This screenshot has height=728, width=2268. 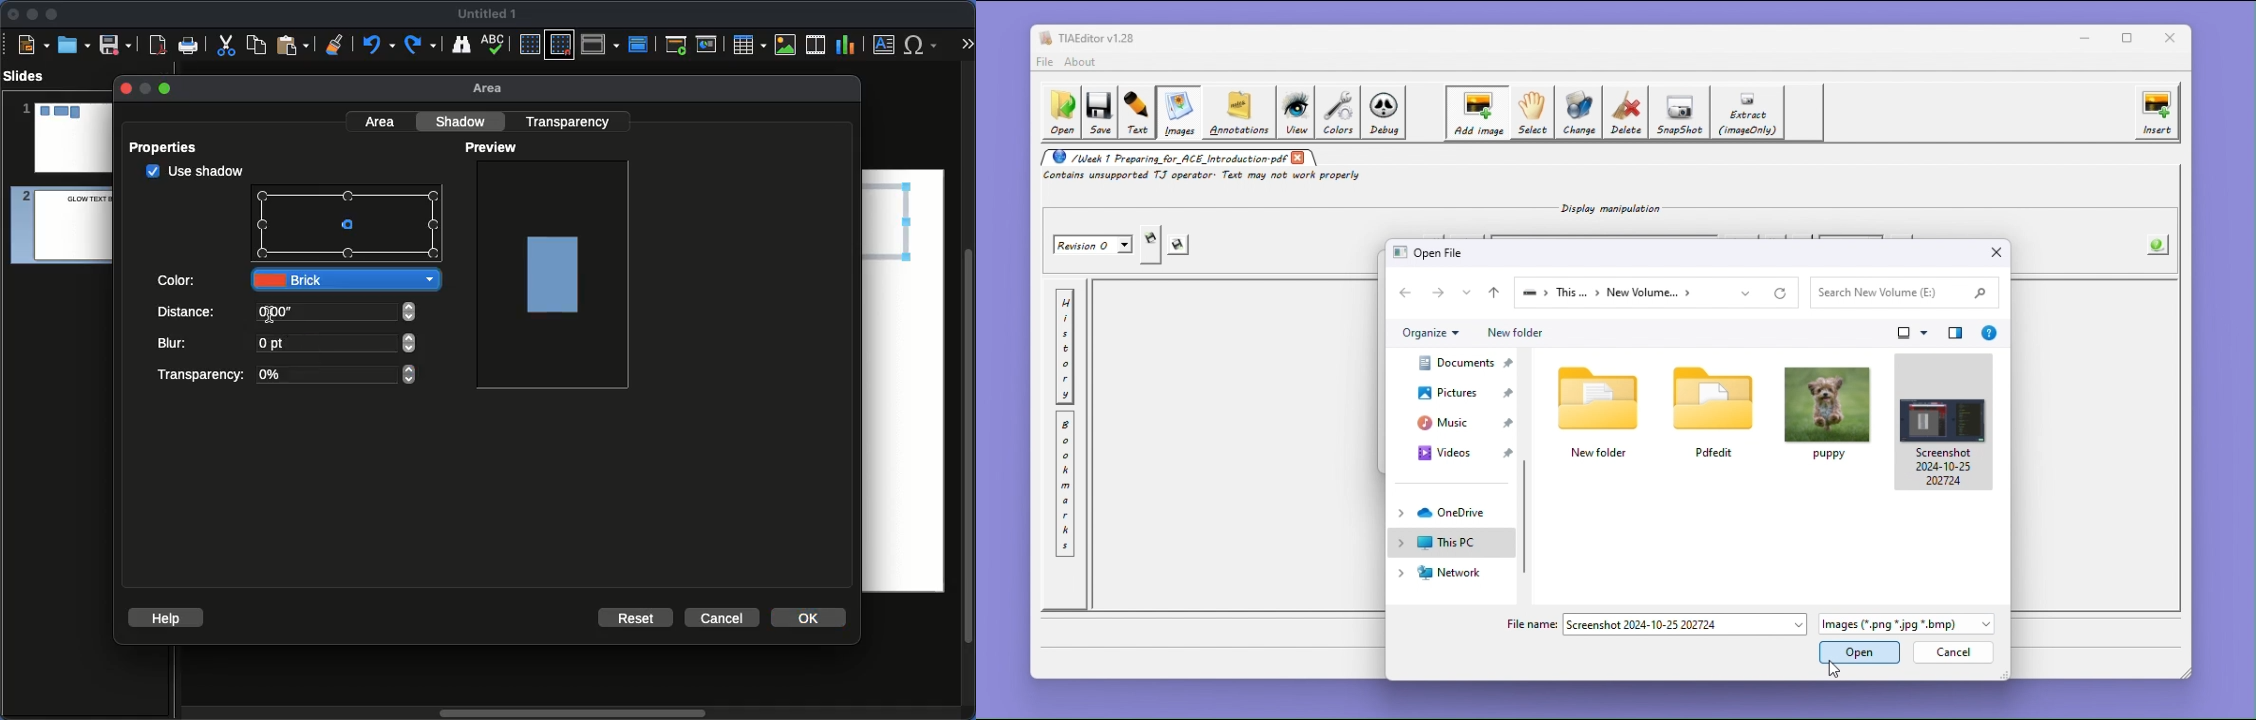 I want to click on Image, so click(x=555, y=273).